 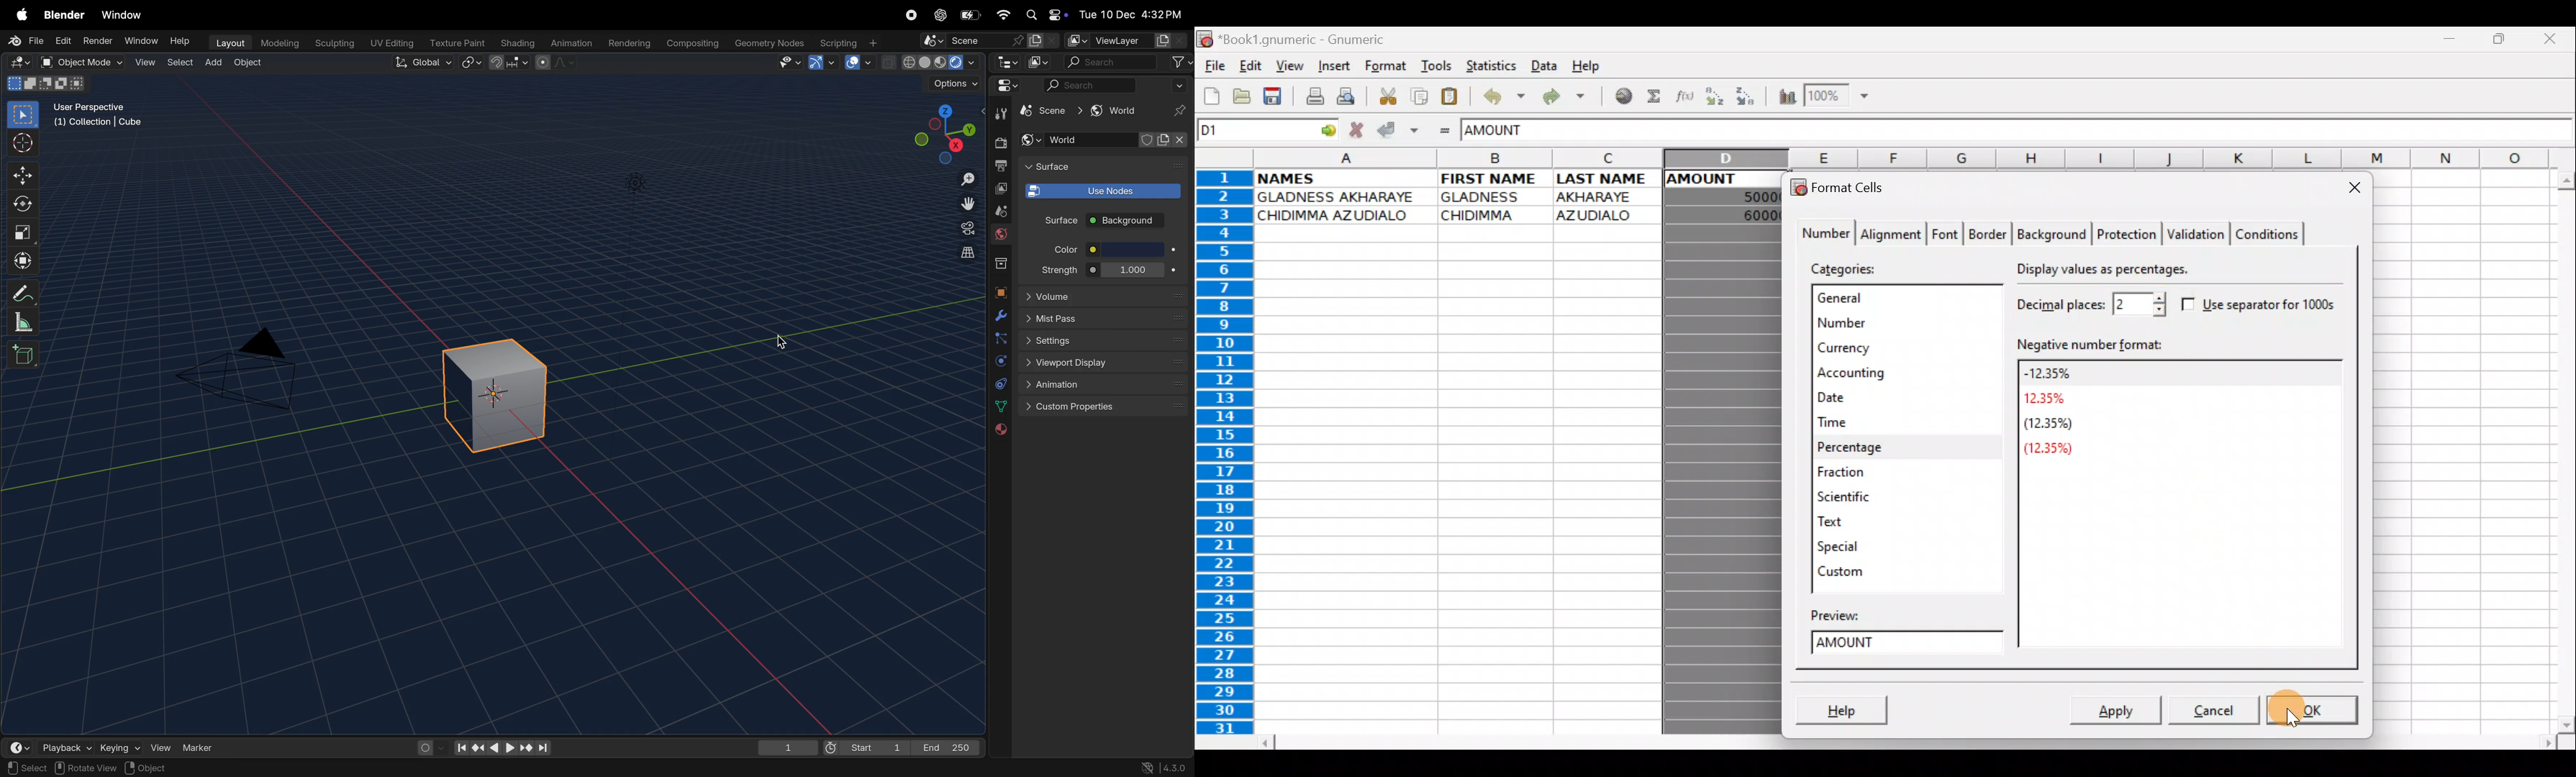 What do you see at coordinates (970, 15) in the screenshot?
I see `battery` at bounding box center [970, 15].